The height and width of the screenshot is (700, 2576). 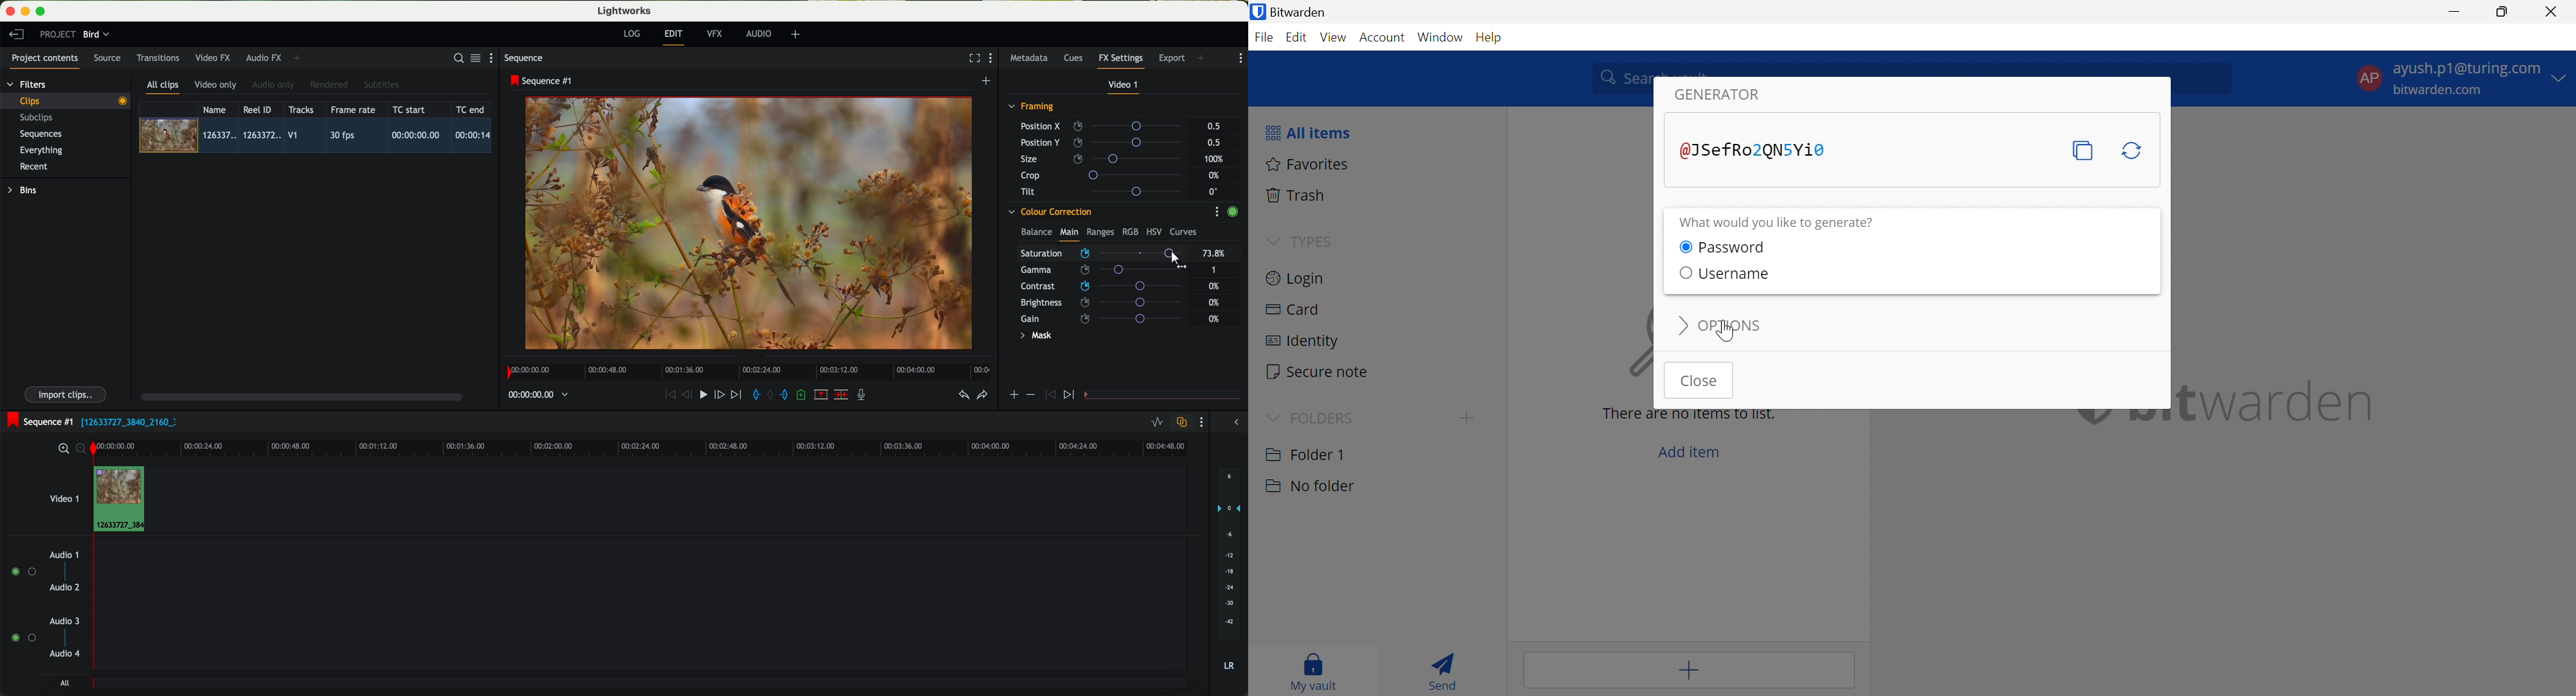 I want to click on ranges, so click(x=1100, y=231).